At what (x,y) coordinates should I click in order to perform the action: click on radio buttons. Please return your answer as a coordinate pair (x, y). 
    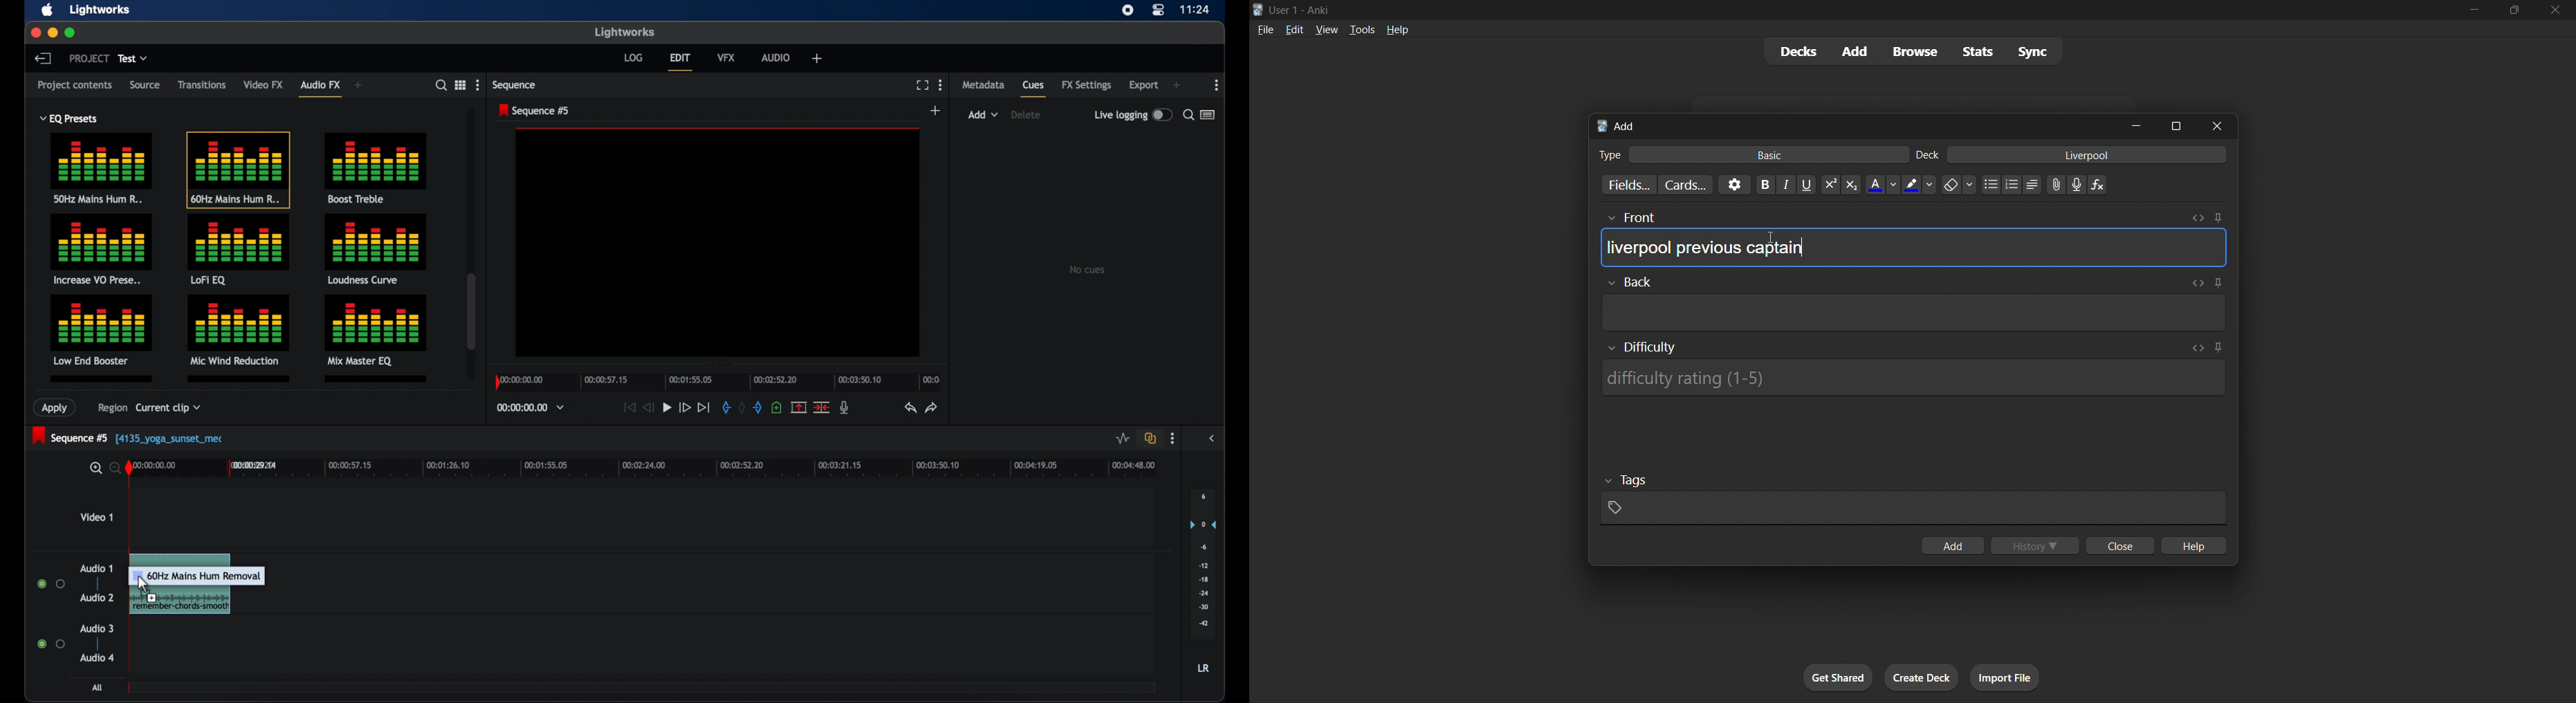
    Looking at the image, I should click on (51, 583).